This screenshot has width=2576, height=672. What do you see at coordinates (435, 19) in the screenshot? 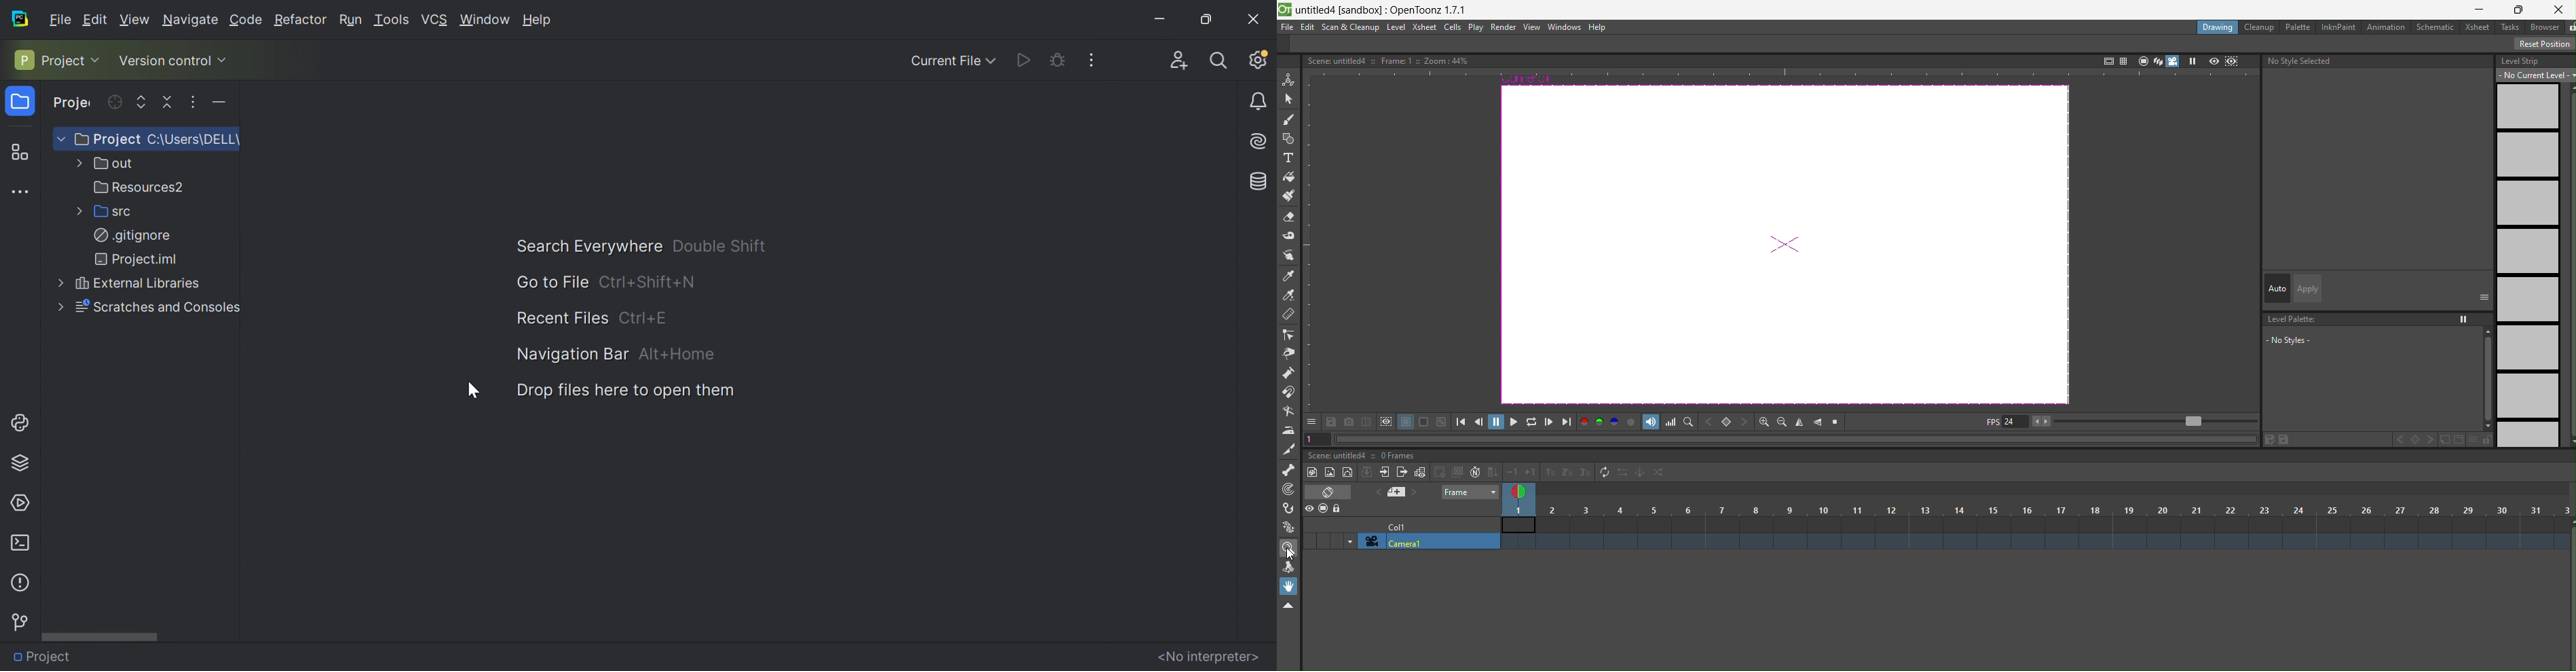
I see `VCS` at bounding box center [435, 19].